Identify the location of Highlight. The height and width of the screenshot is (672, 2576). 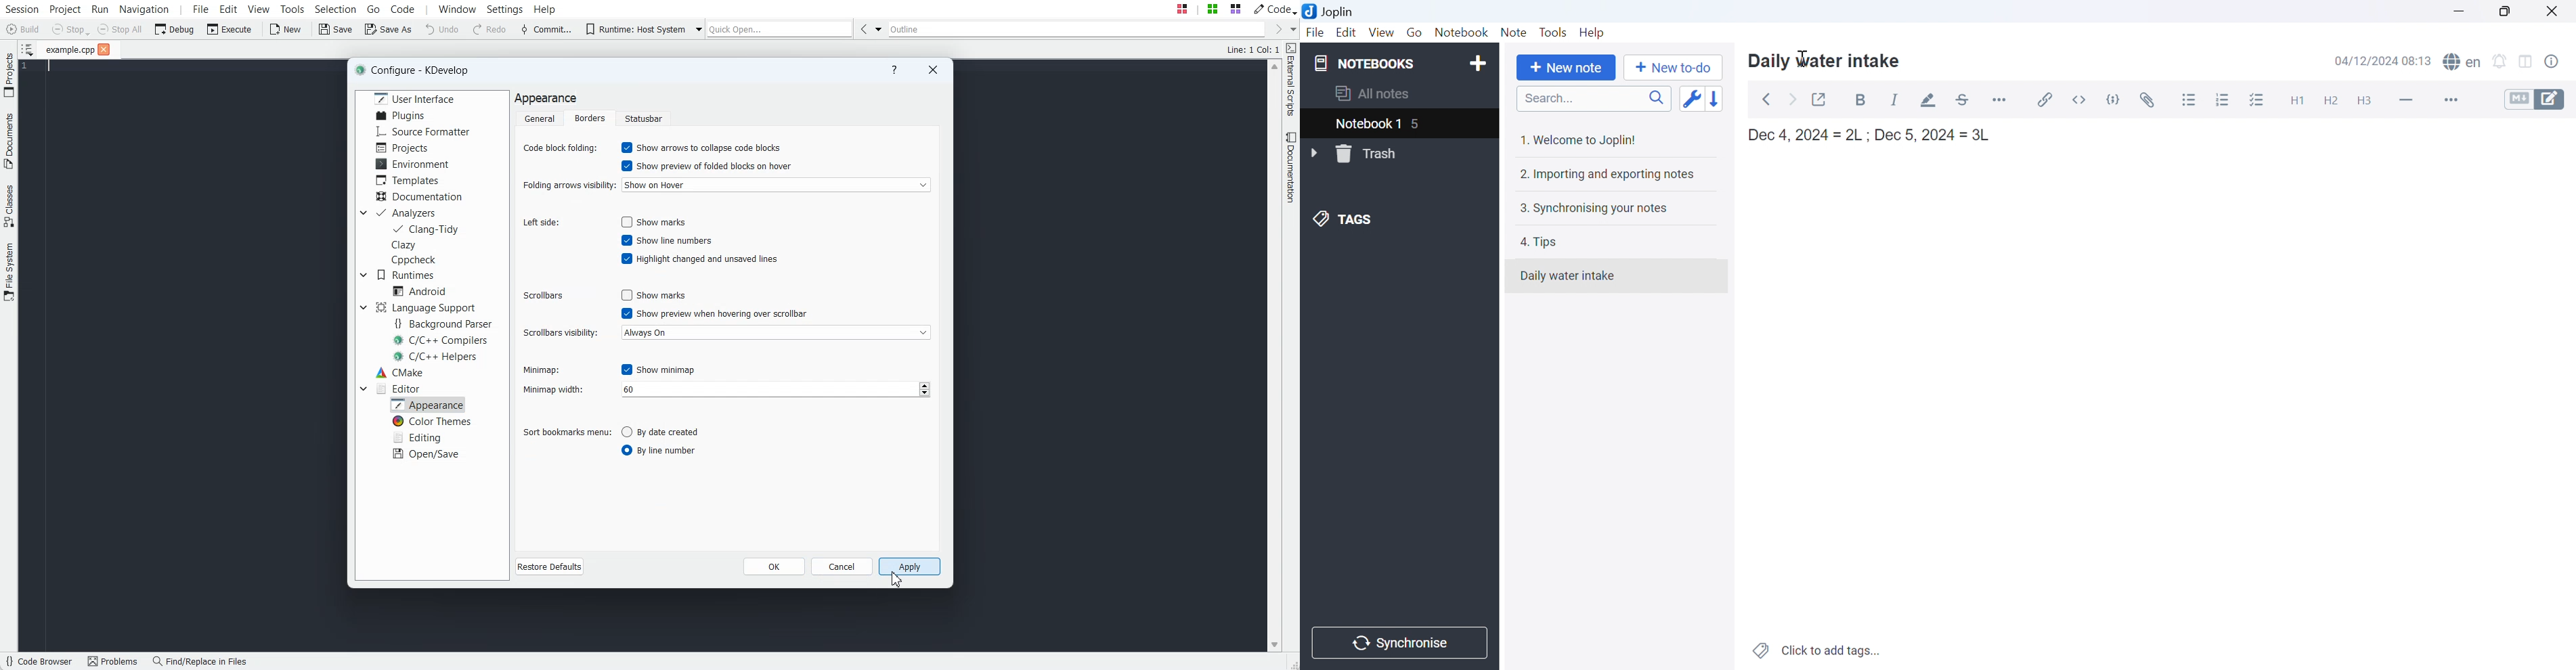
(1928, 100).